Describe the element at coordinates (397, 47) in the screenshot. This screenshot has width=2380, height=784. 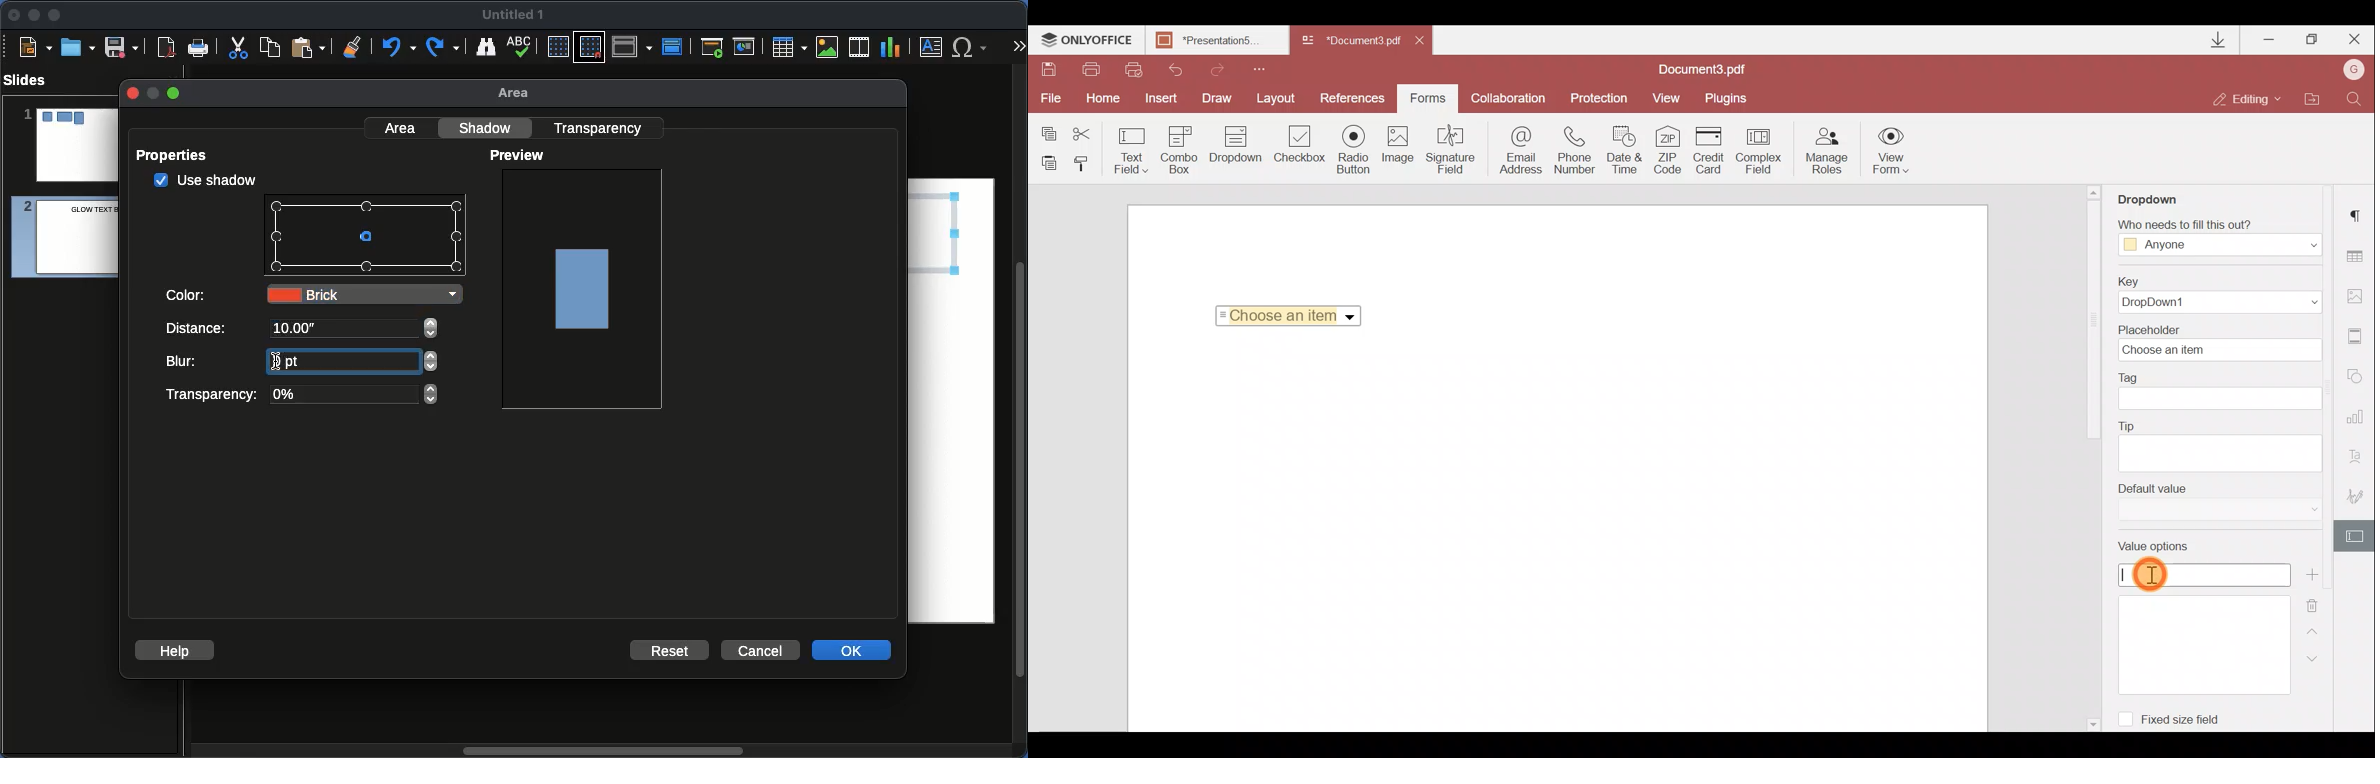
I see `Undo` at that location.